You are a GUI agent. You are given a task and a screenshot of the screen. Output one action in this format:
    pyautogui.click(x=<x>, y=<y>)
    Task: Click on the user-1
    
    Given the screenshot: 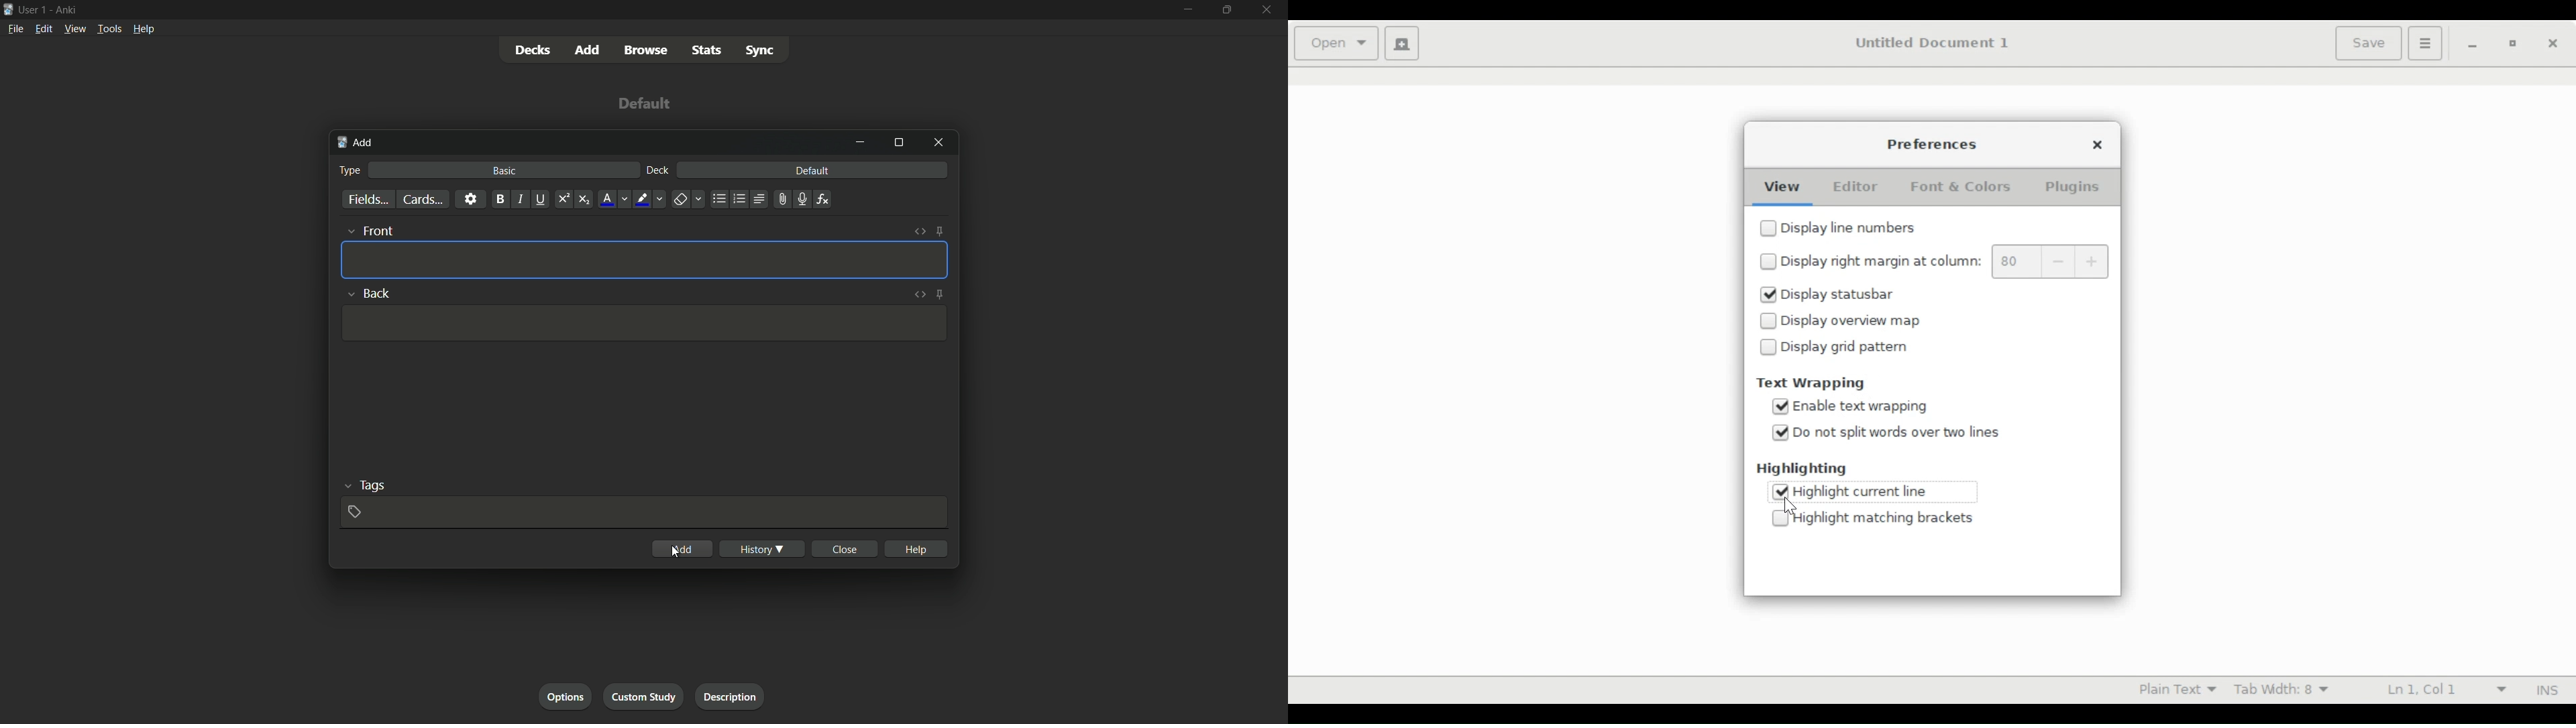 What is the action you would take?
    pyautogui.click(x=33, y=8)
    